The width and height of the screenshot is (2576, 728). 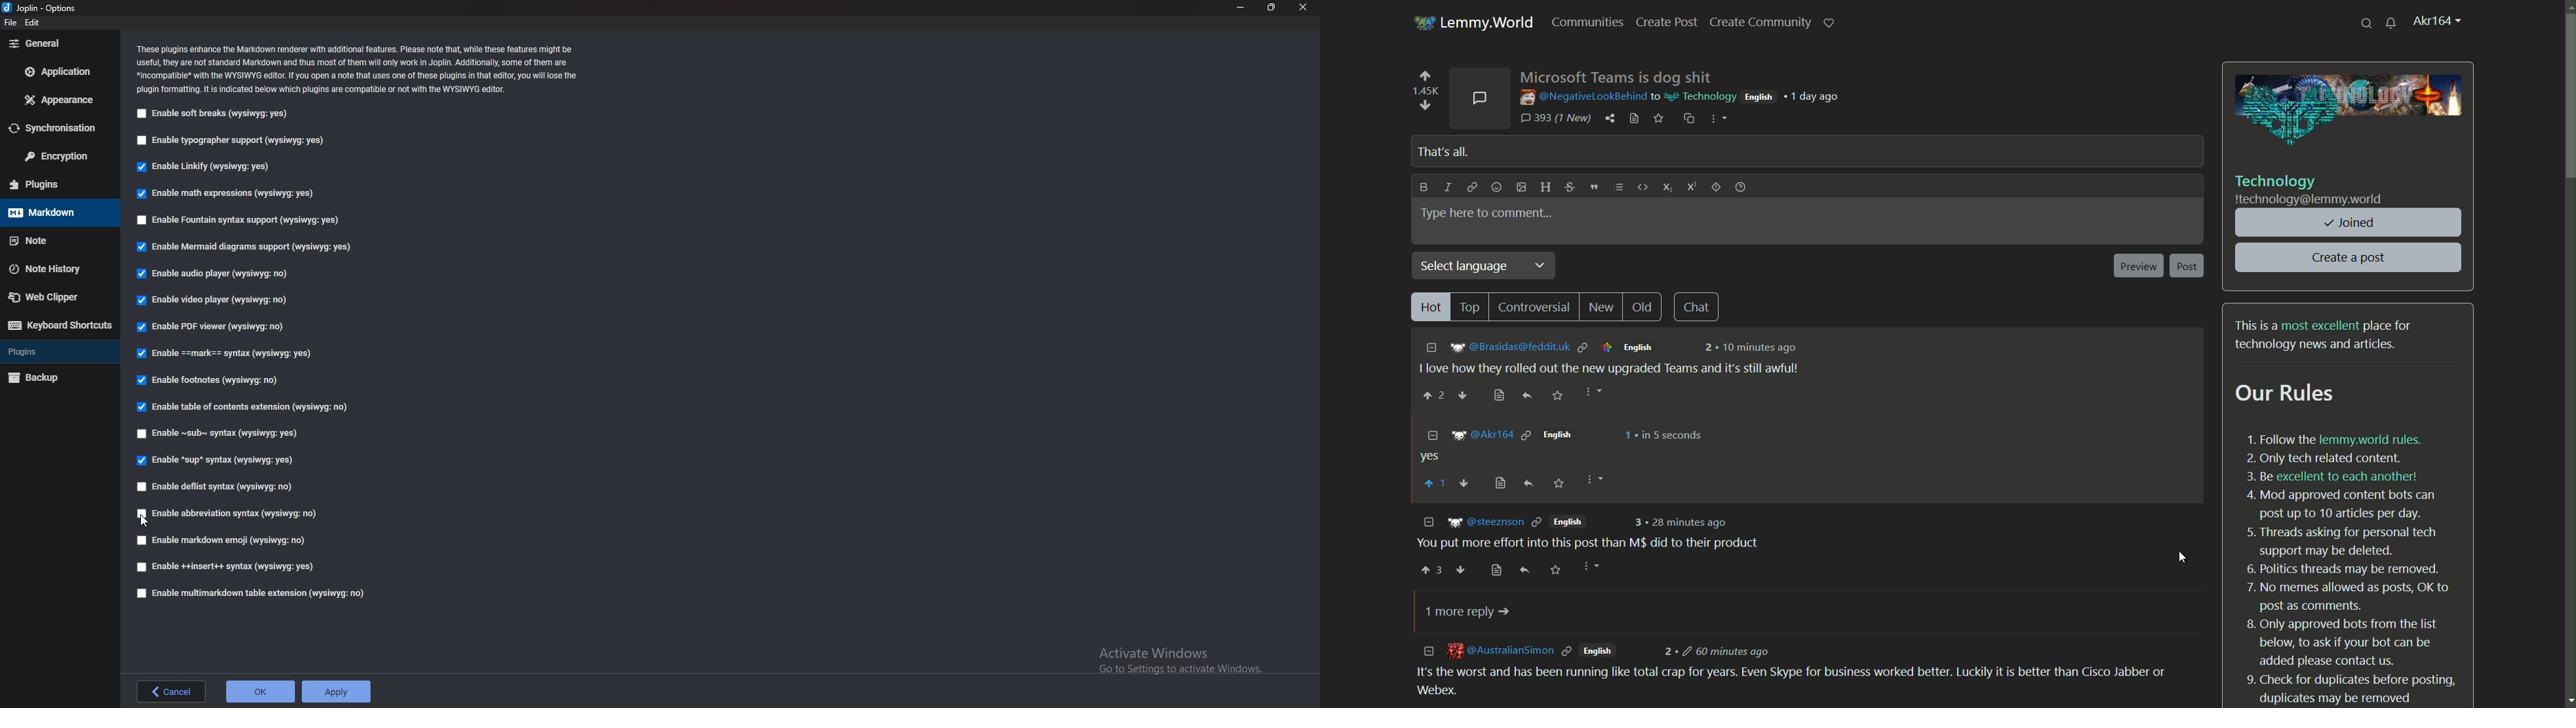 I want to click on keyboard shortcuts, so click(x=60, y=326).